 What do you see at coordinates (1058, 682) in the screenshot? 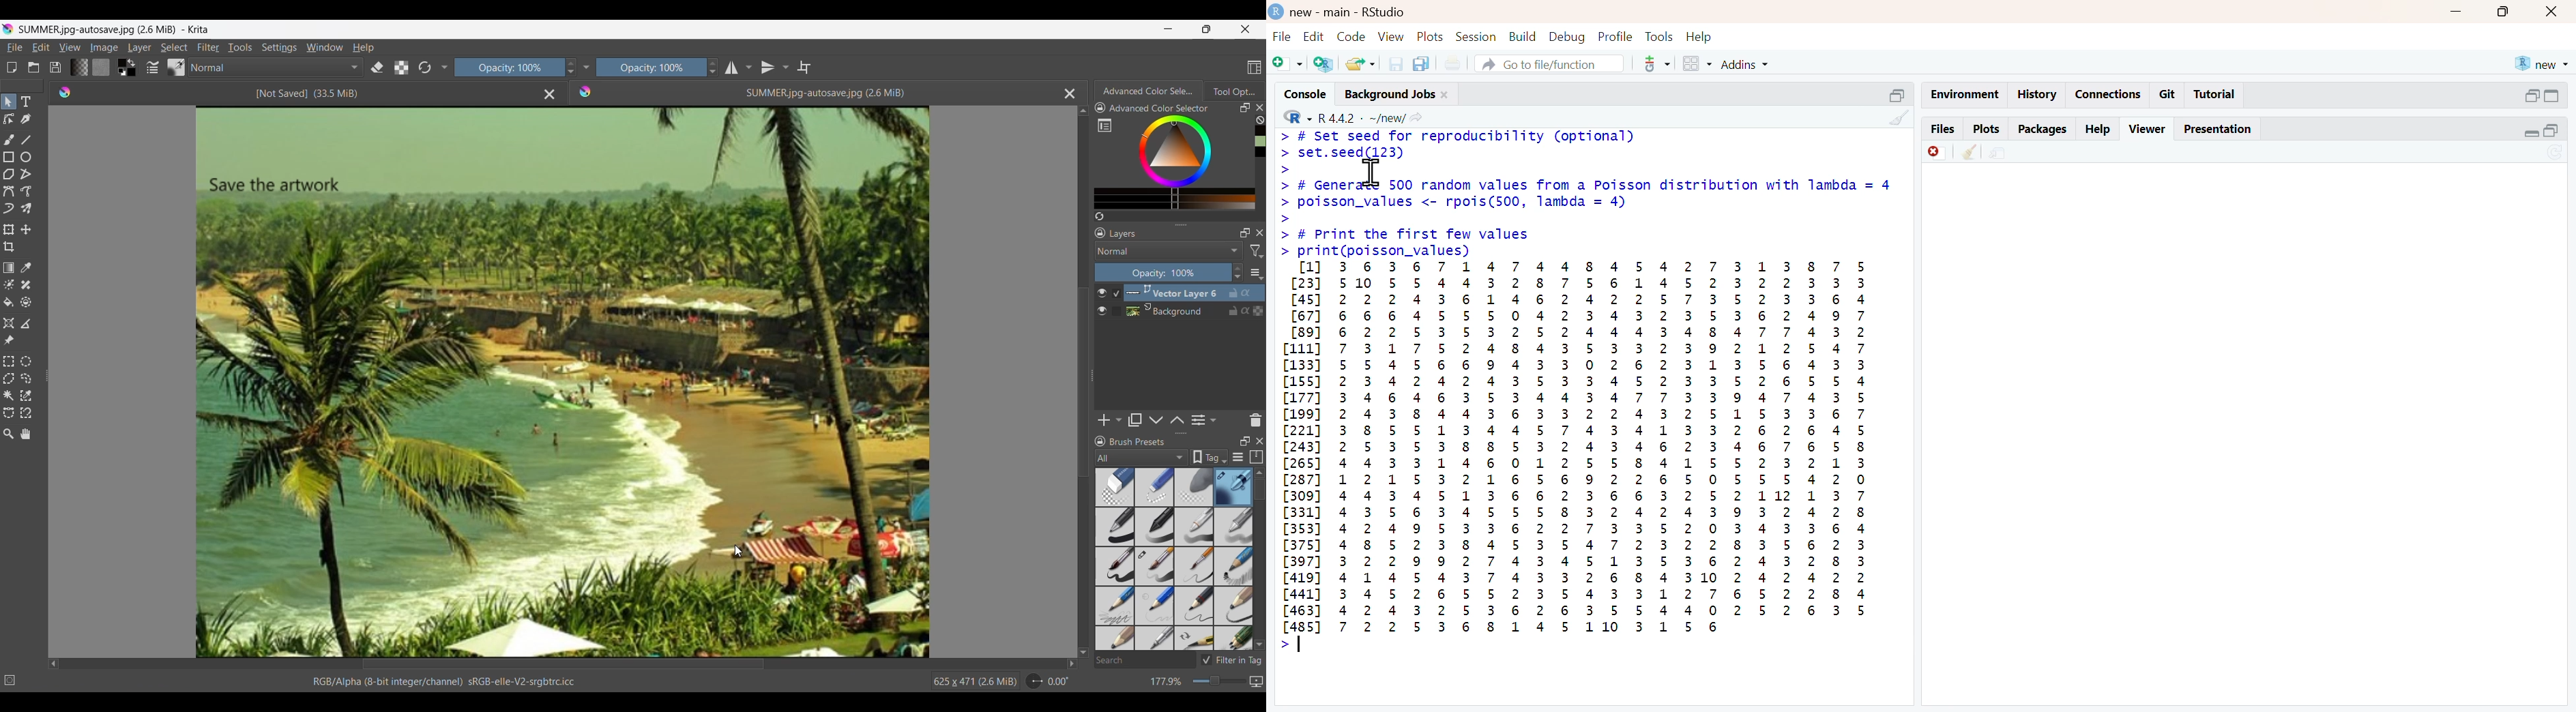
I see `Current rotation of image` at bounding box center [1058, 682].